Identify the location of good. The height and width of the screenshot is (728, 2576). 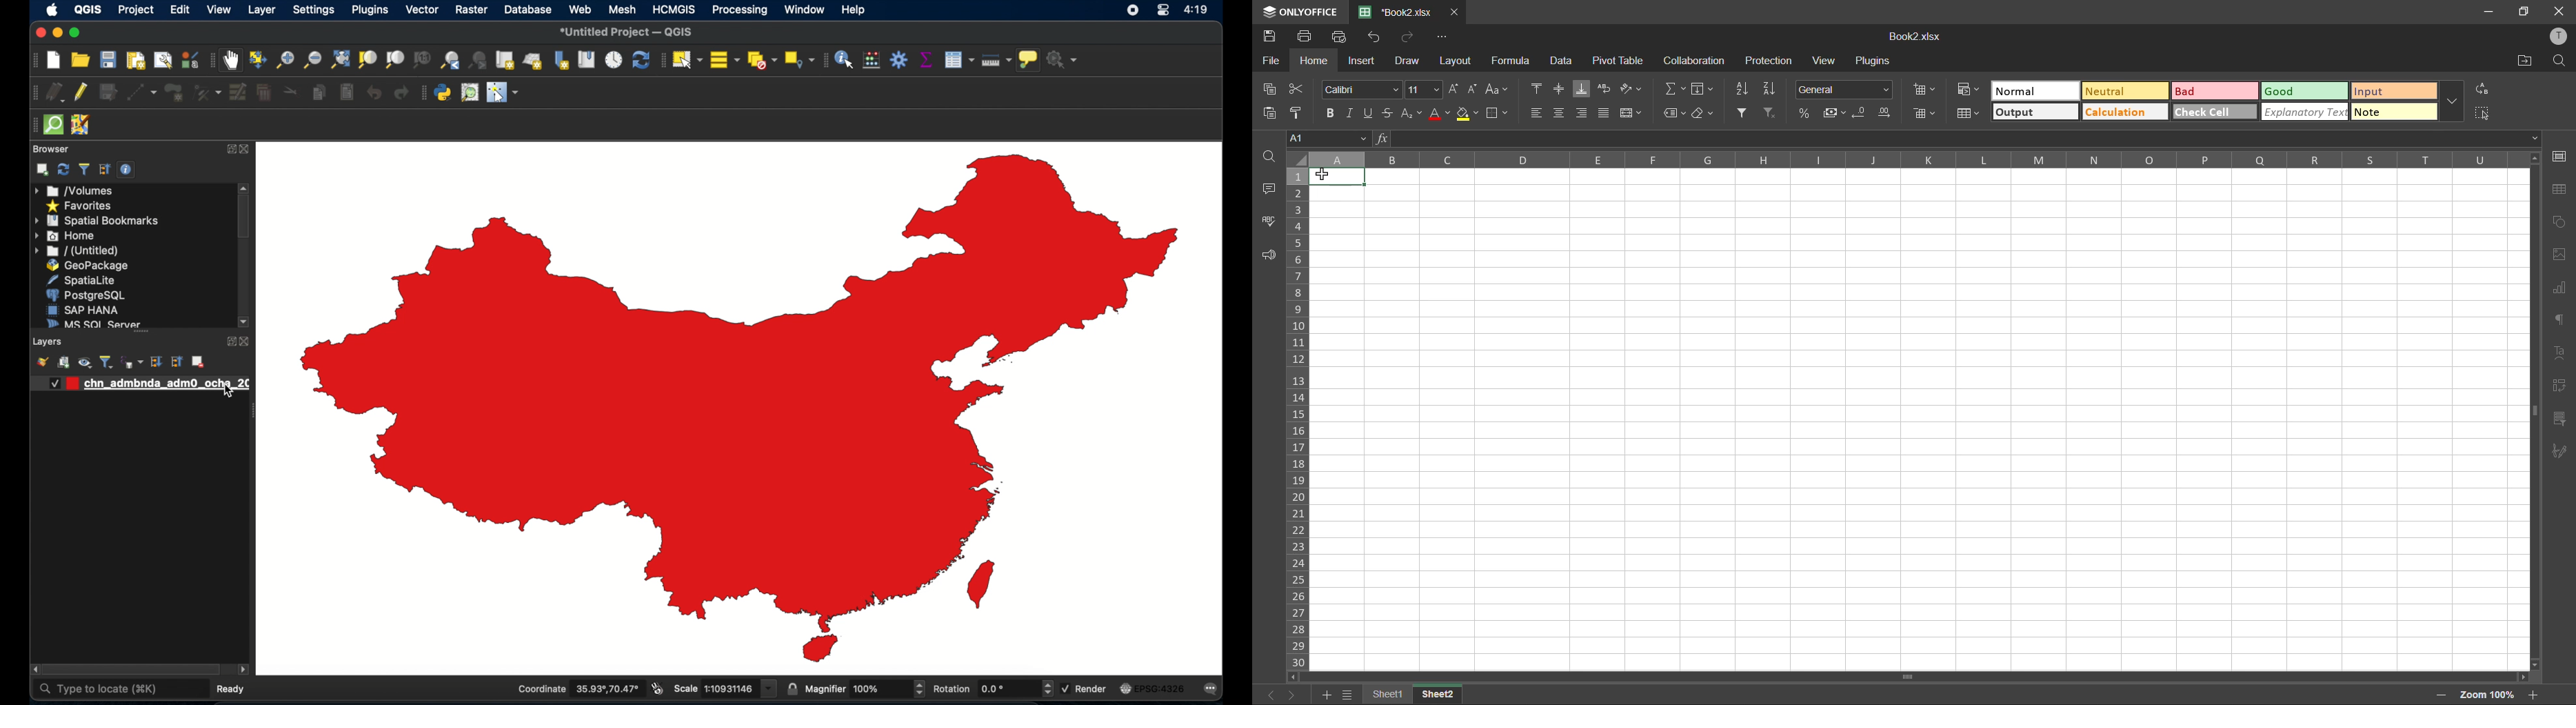
(2305, 92).